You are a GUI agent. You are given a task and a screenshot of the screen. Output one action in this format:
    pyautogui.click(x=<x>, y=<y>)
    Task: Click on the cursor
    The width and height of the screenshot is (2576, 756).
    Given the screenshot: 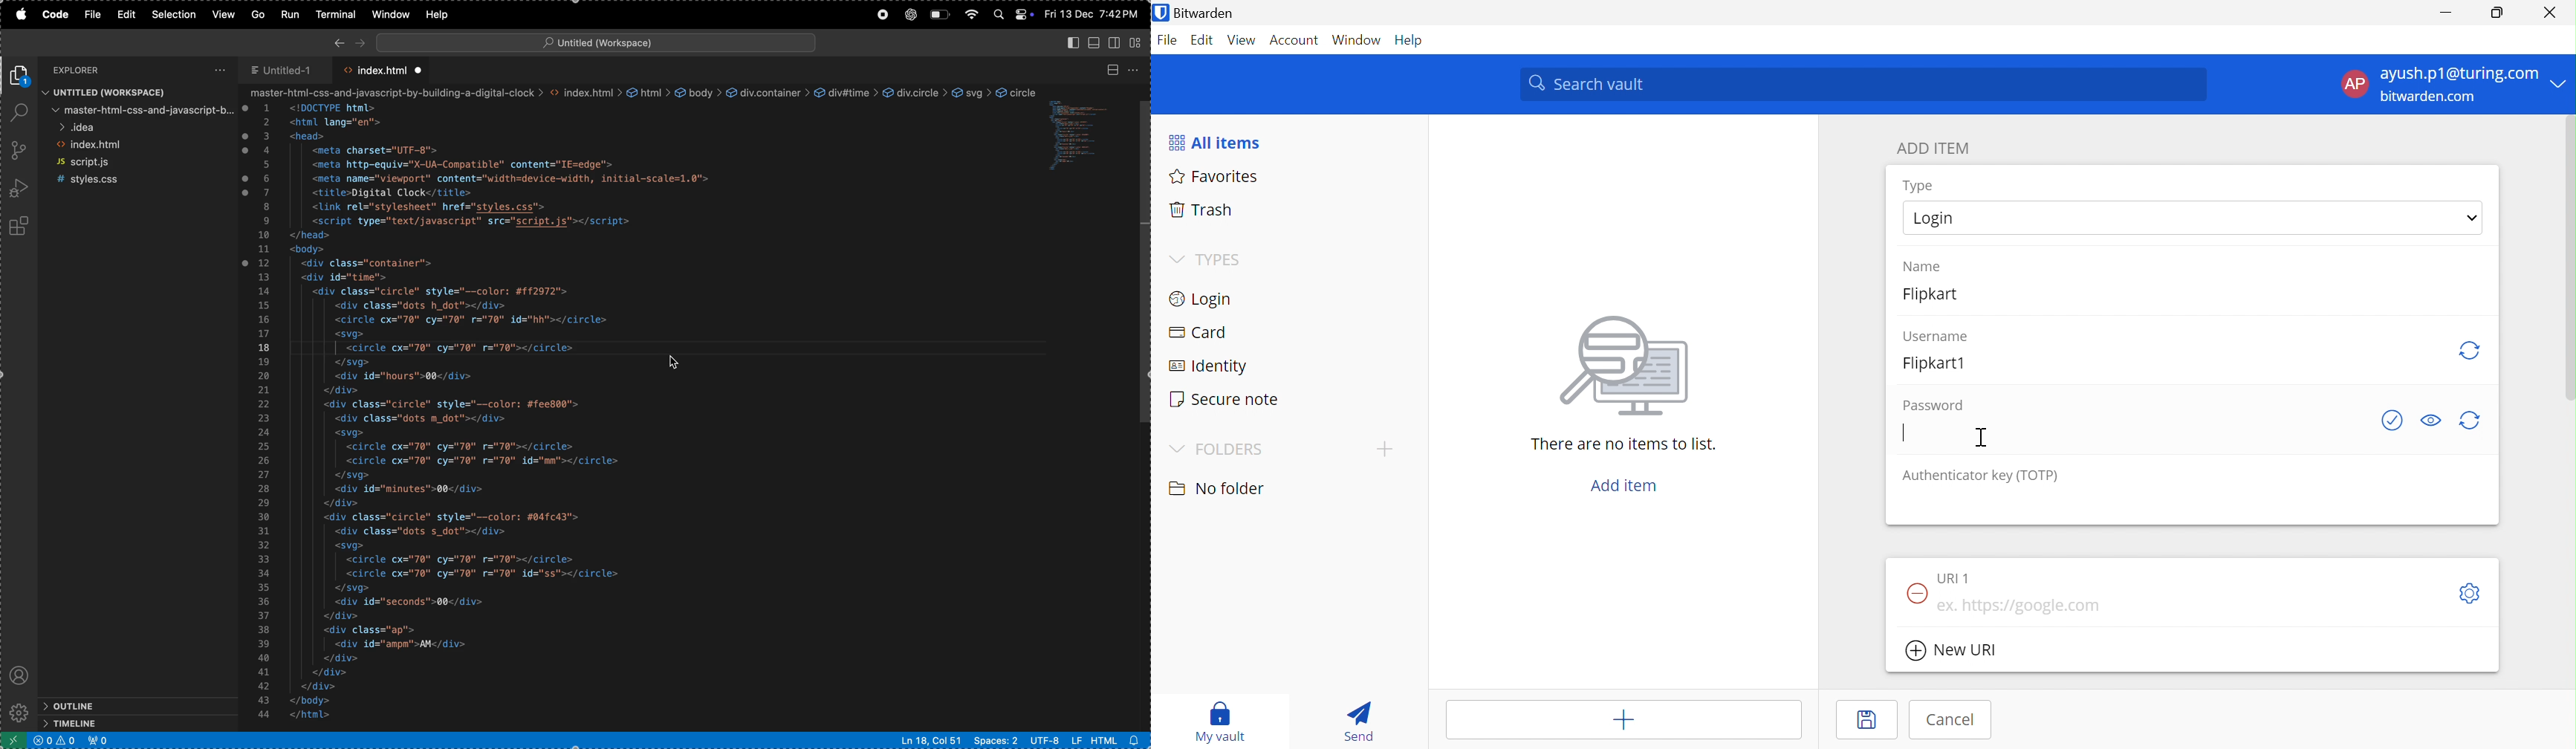 What is the action you would take?
    pyautogui.click(x=675, y=361)
    